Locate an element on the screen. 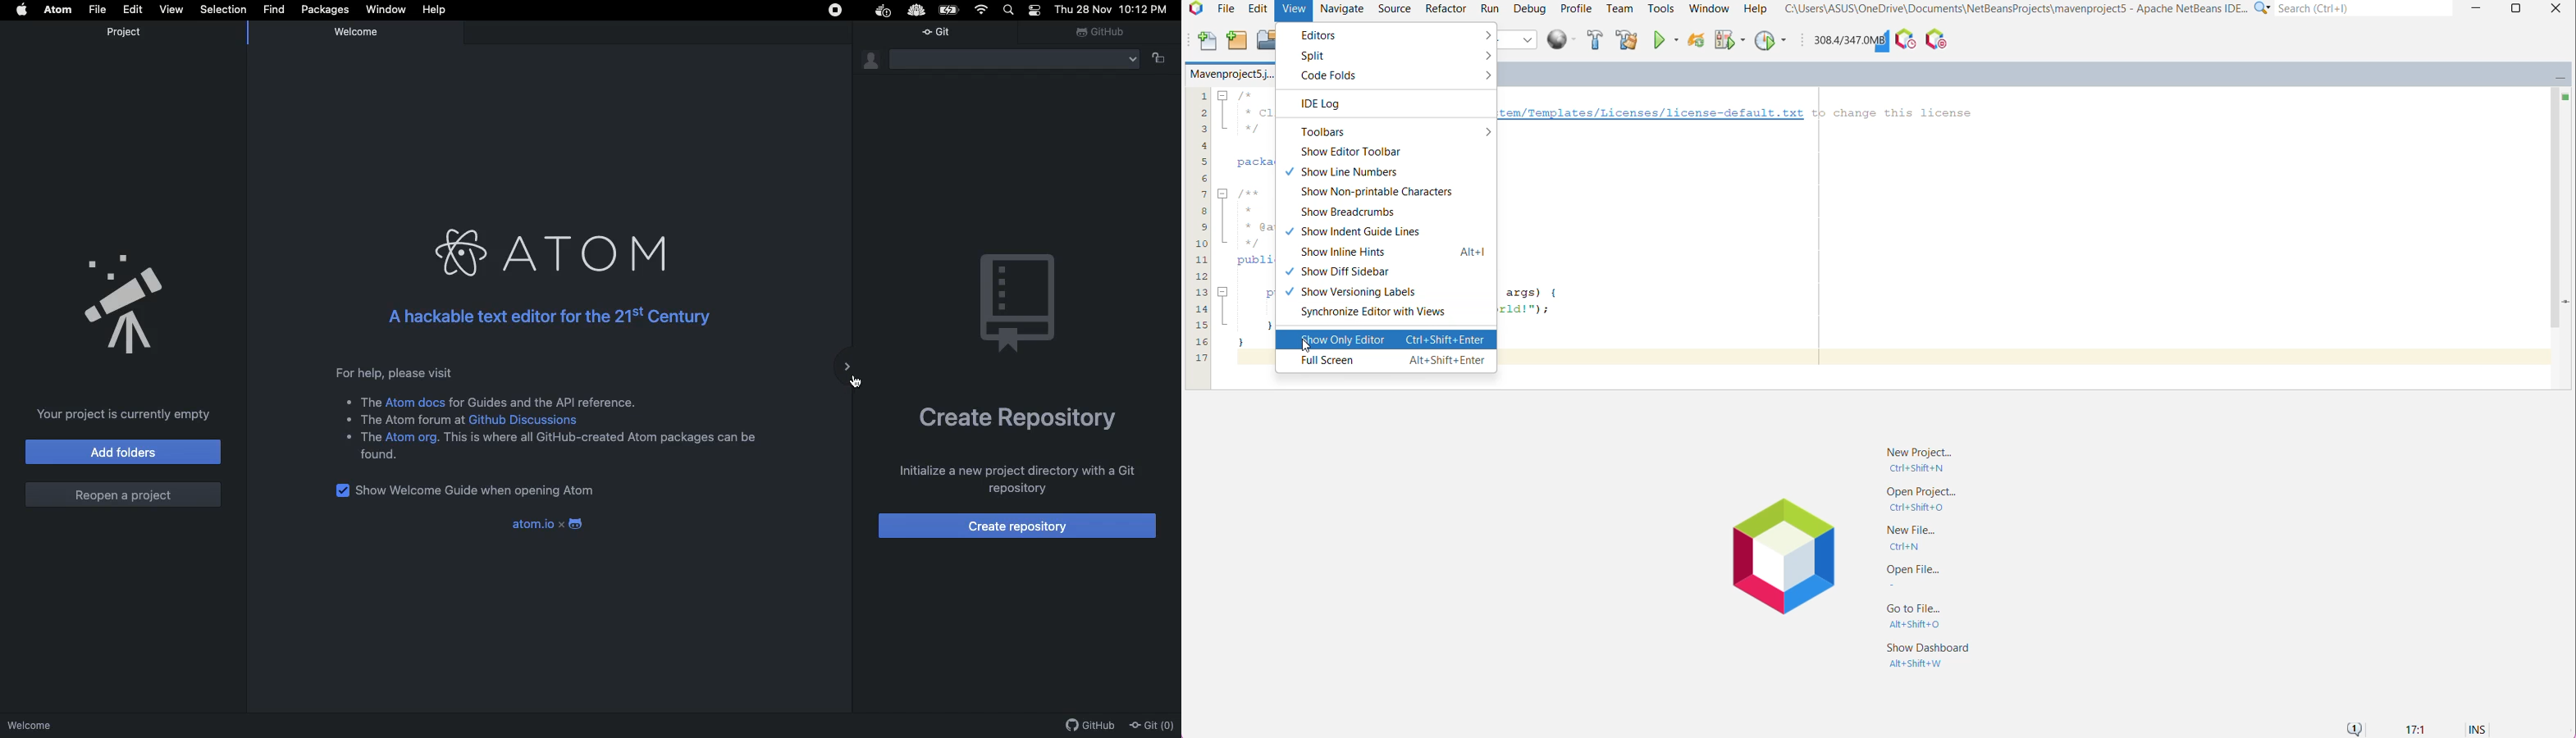 The height and width of the screenshot is (756, 2576). unlock is located at coordinates (1165, 59).